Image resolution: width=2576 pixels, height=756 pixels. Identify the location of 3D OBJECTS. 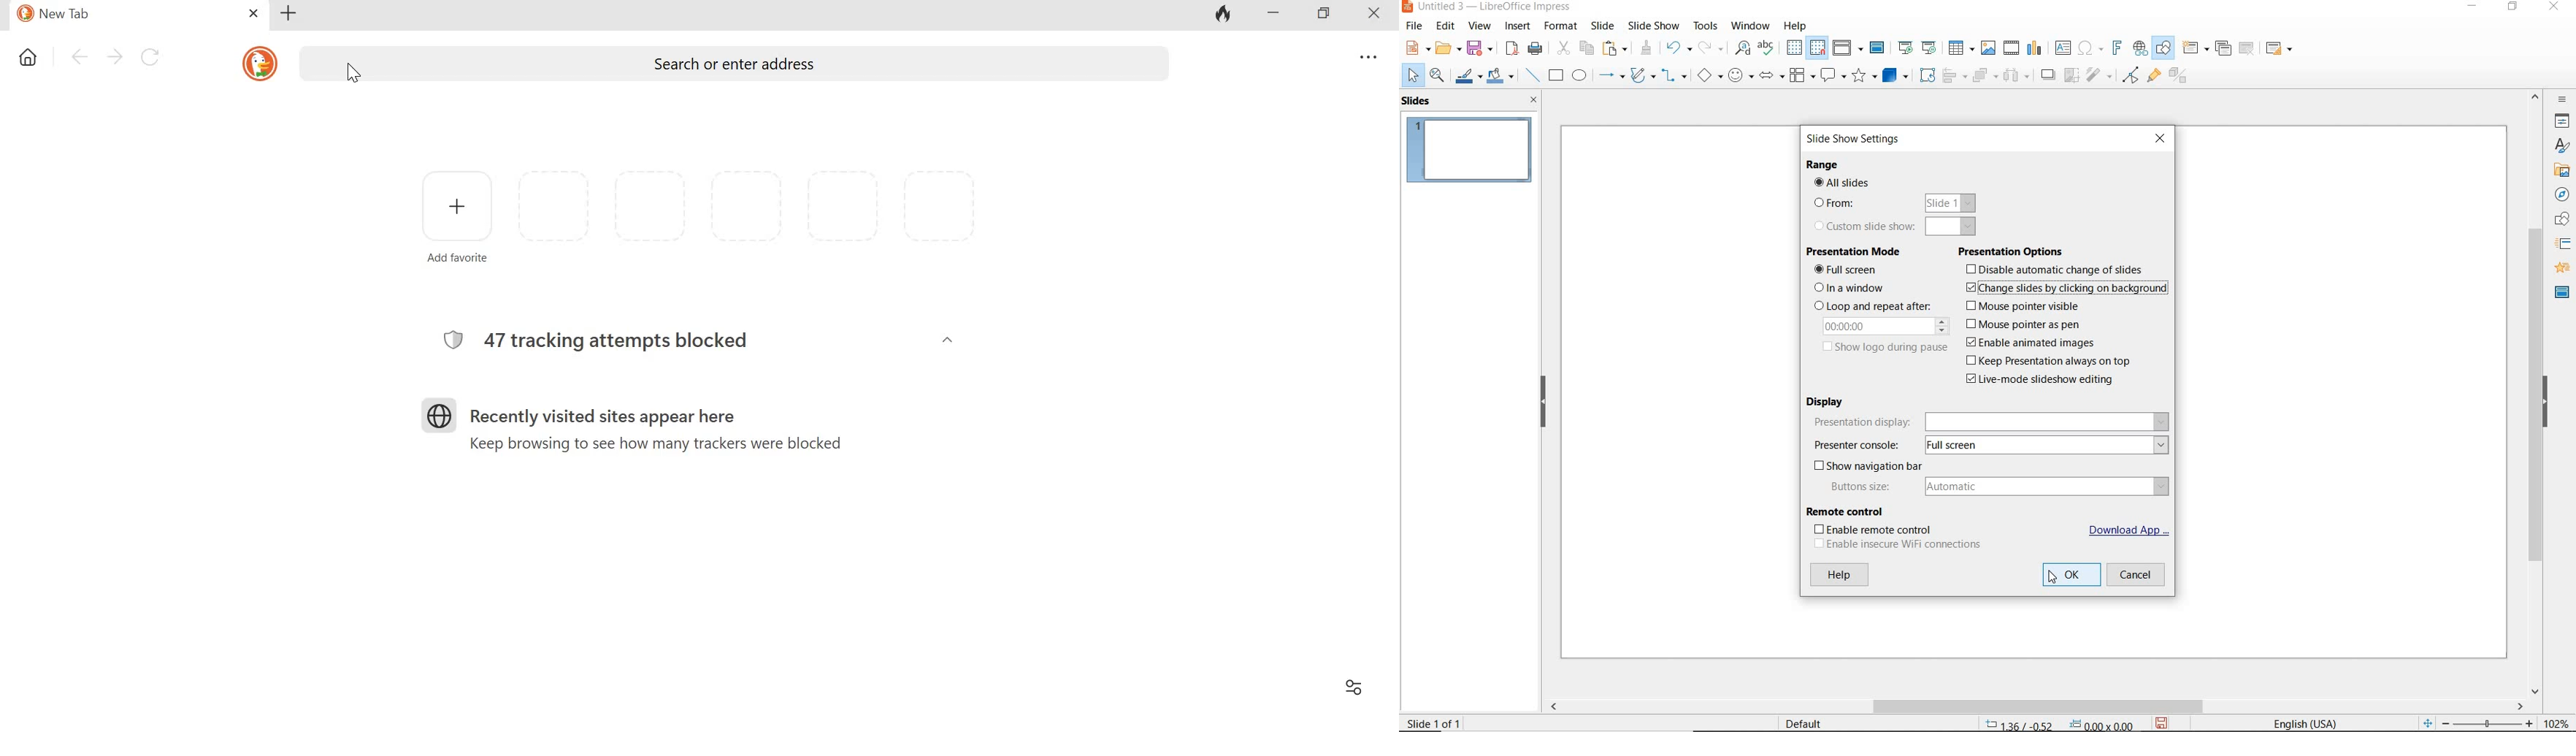
(1894, 77).